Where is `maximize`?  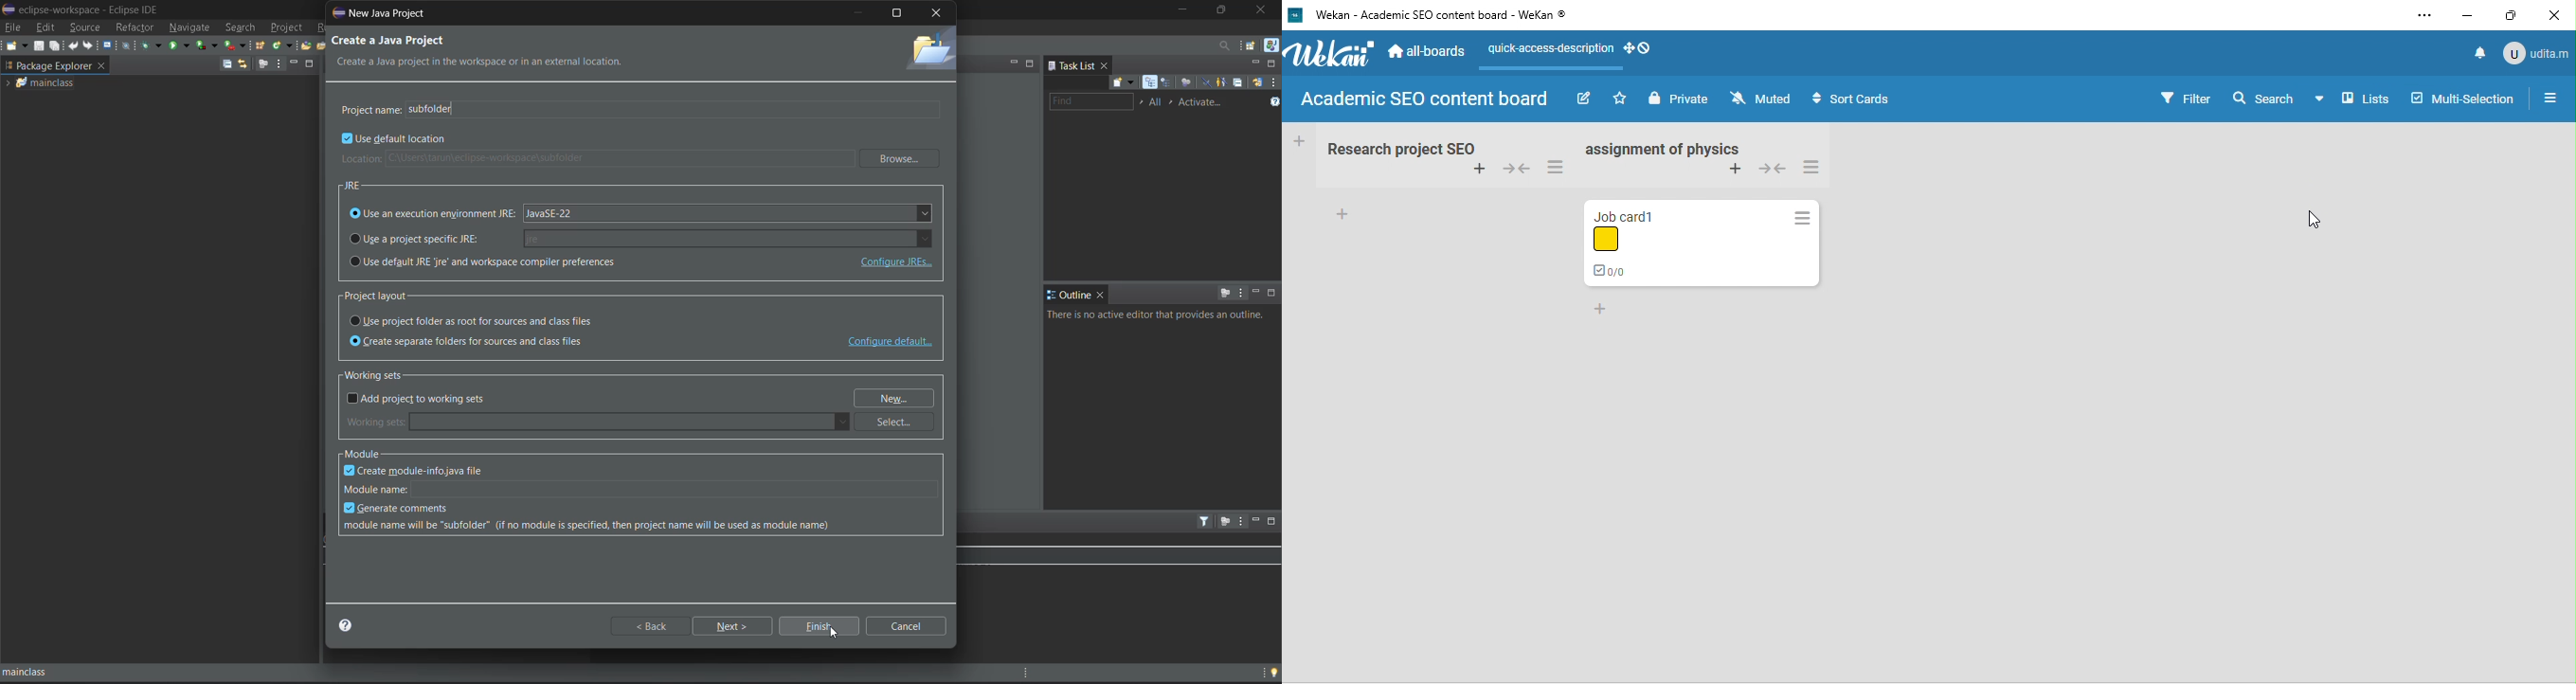
maximize is located at coordinates (1275, 522).